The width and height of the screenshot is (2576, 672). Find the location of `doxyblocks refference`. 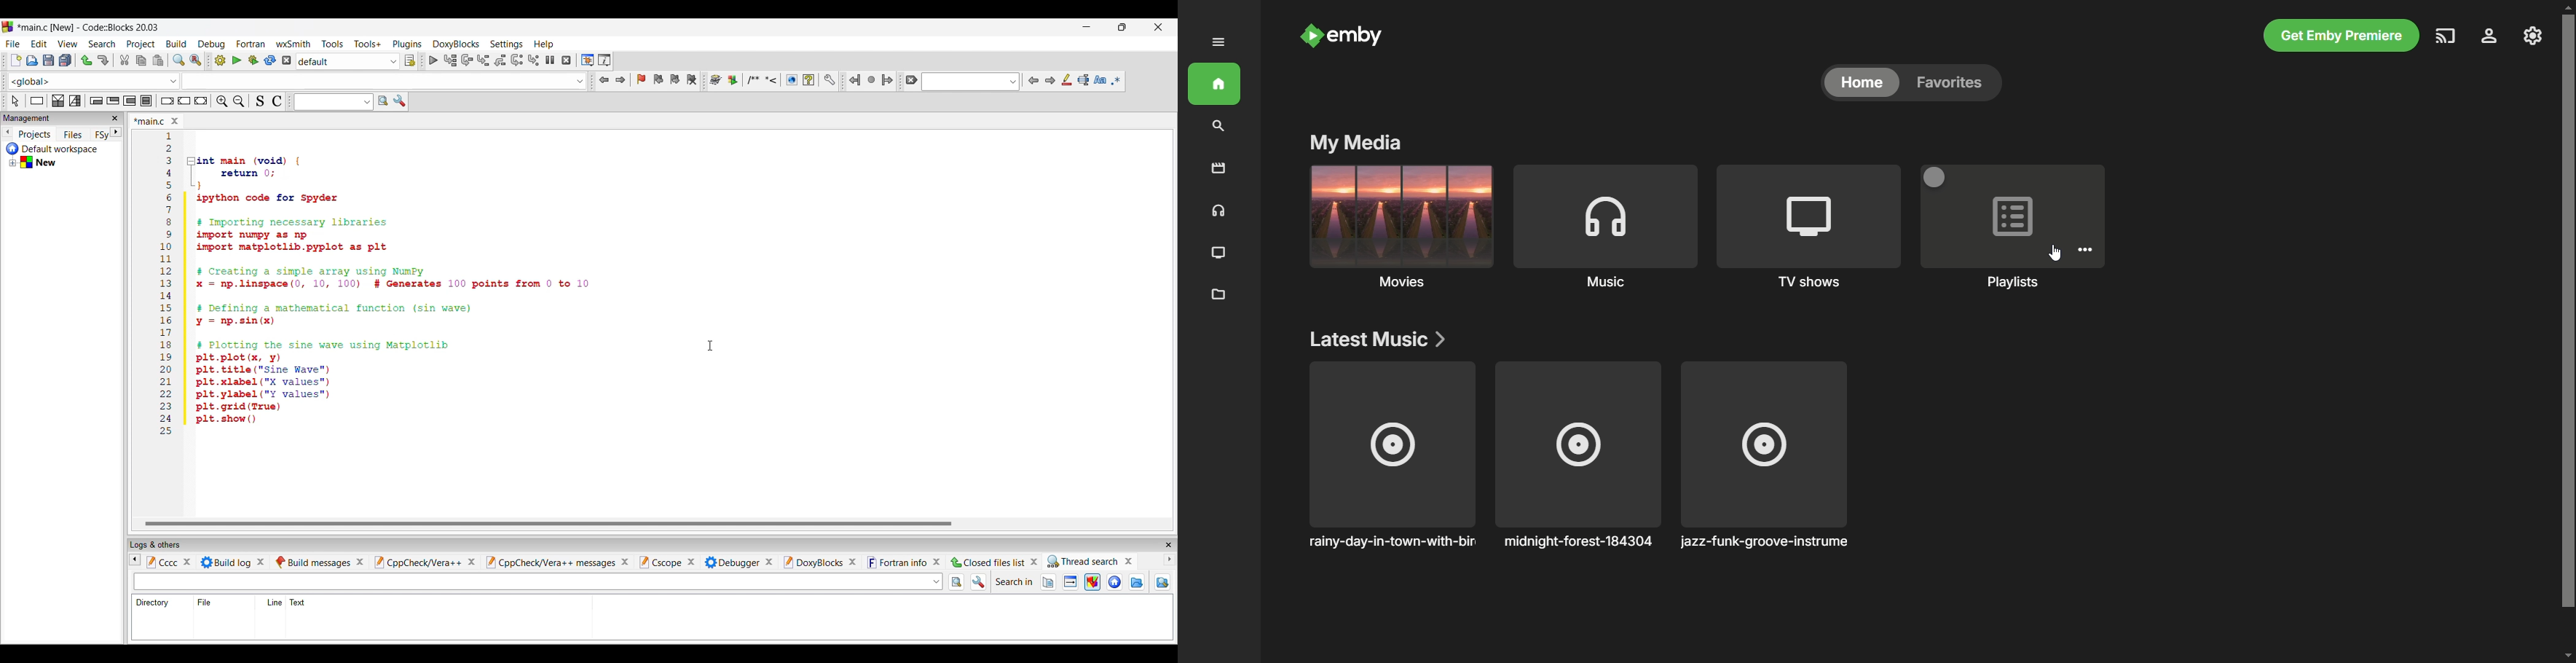

doxyblocks refference is located at coordinates (776, 80).